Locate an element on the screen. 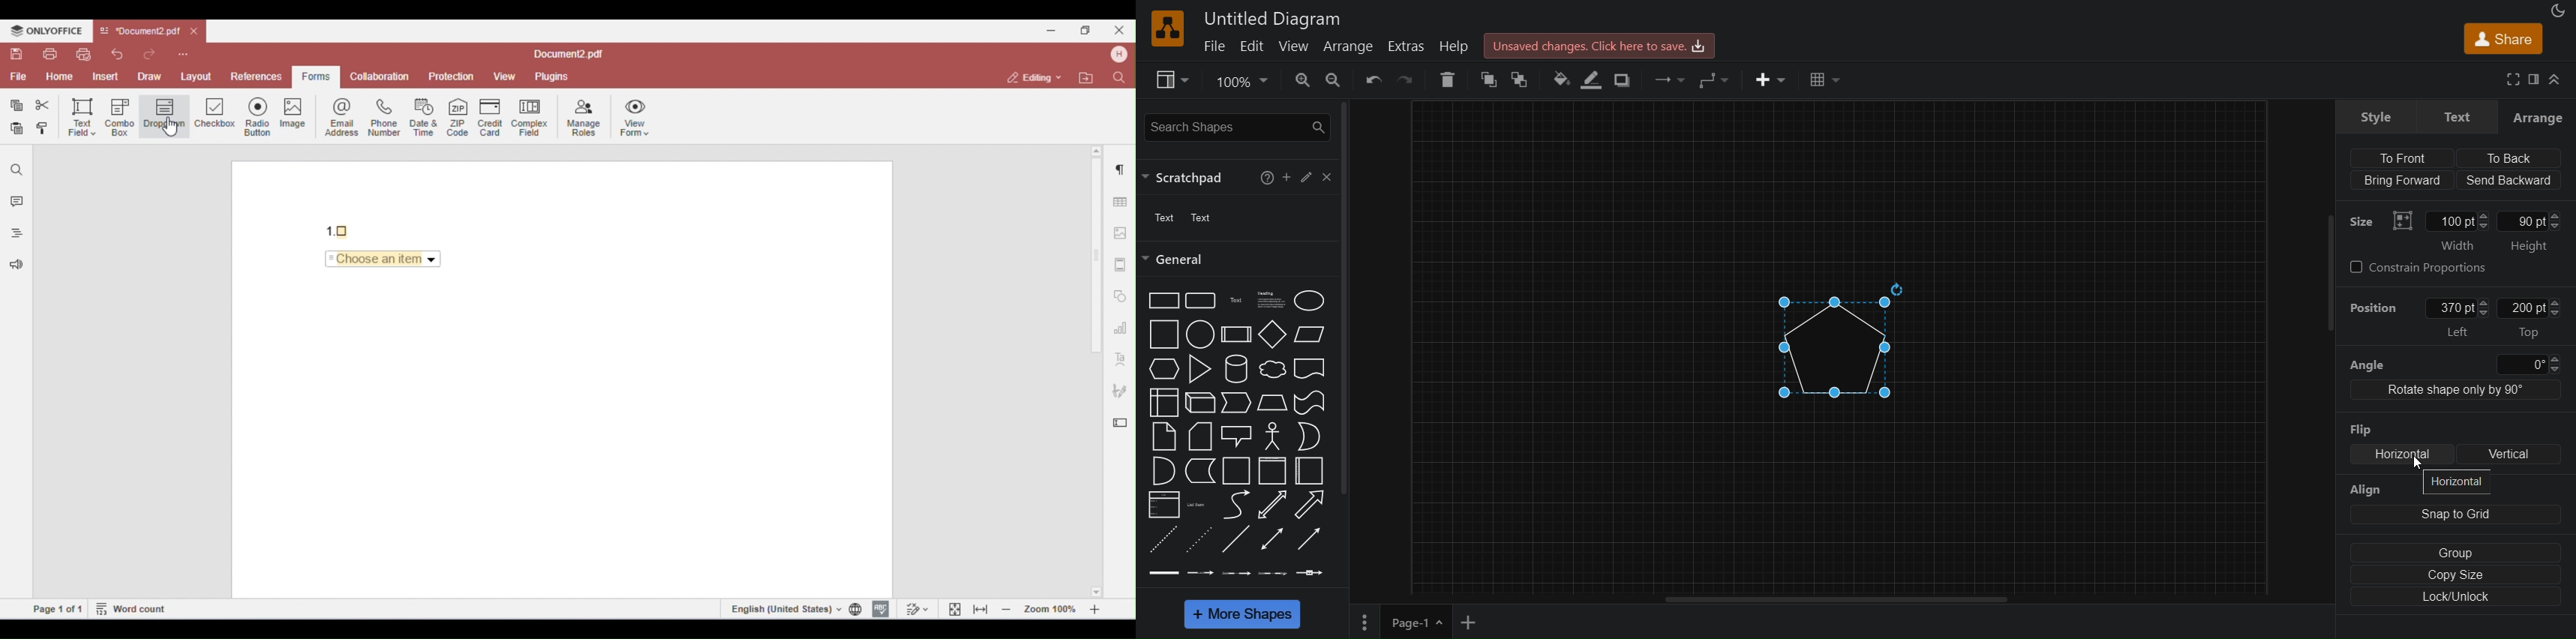 Image resolution: width=2576 pixels, height=644 pixels. Visual representation  of Size is located at coordinates (2402, 220).